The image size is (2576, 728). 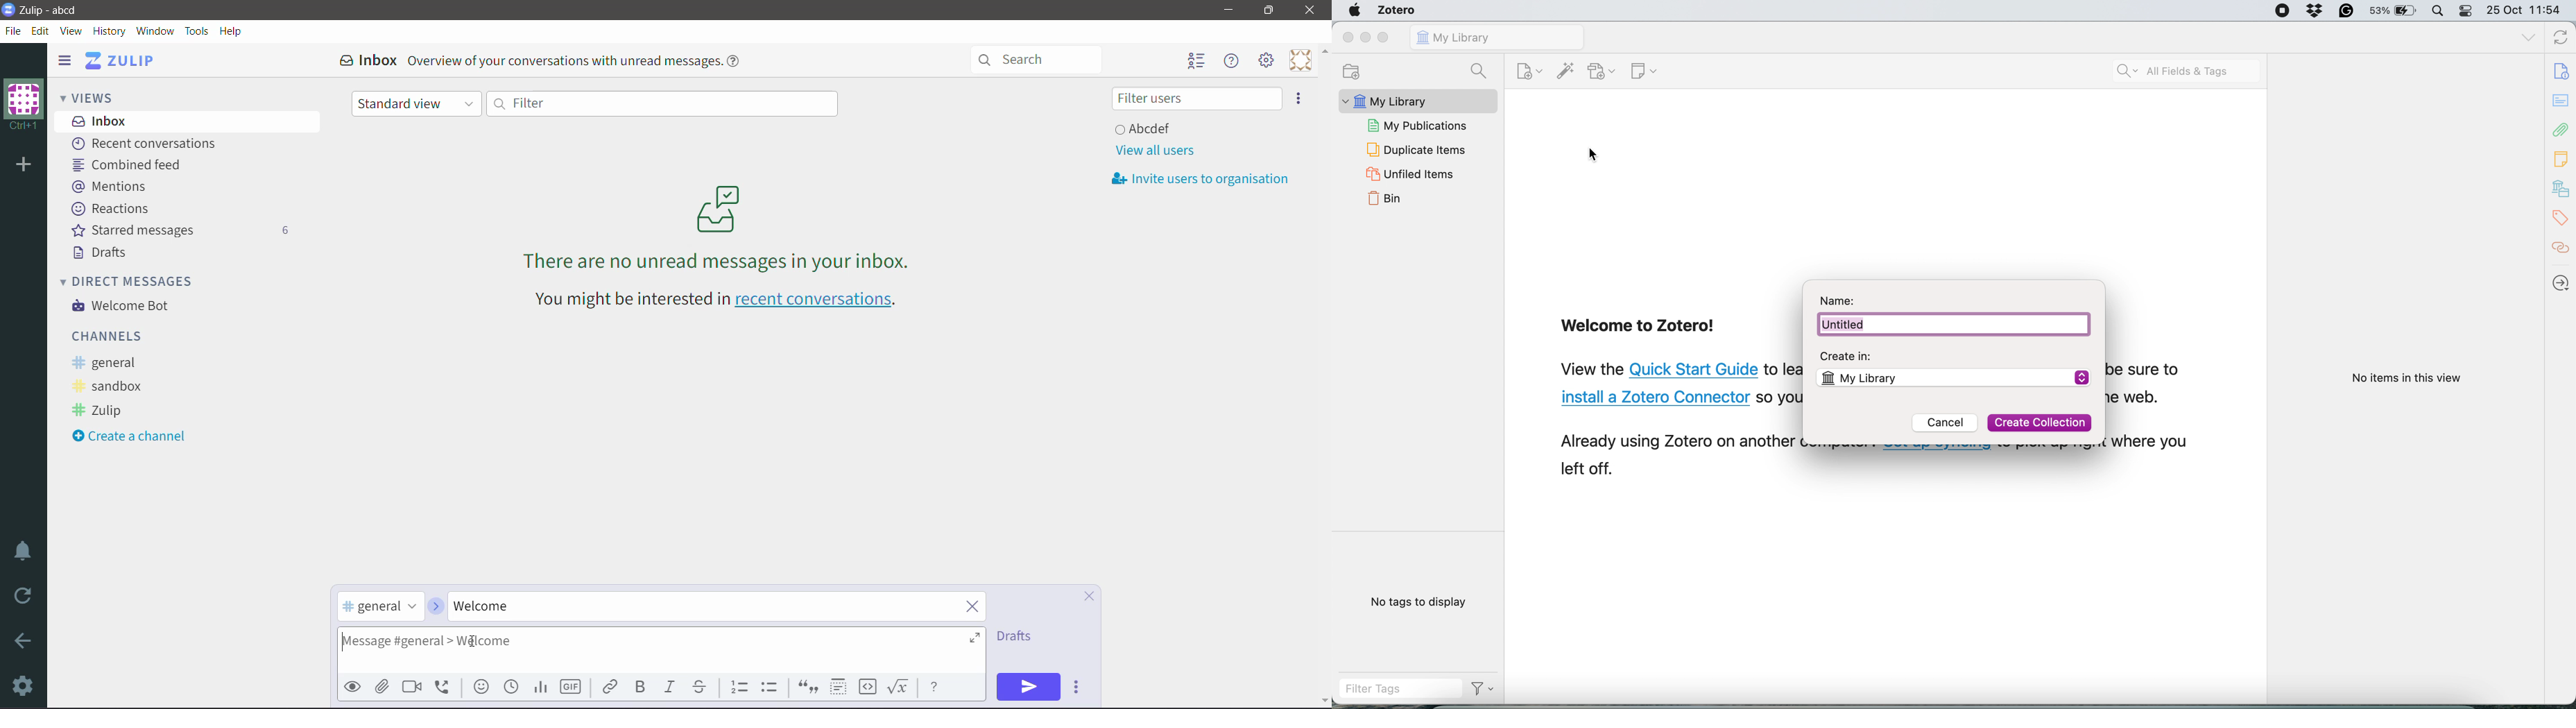 I want to click on Restore Down, so click(x=1269, y=10).